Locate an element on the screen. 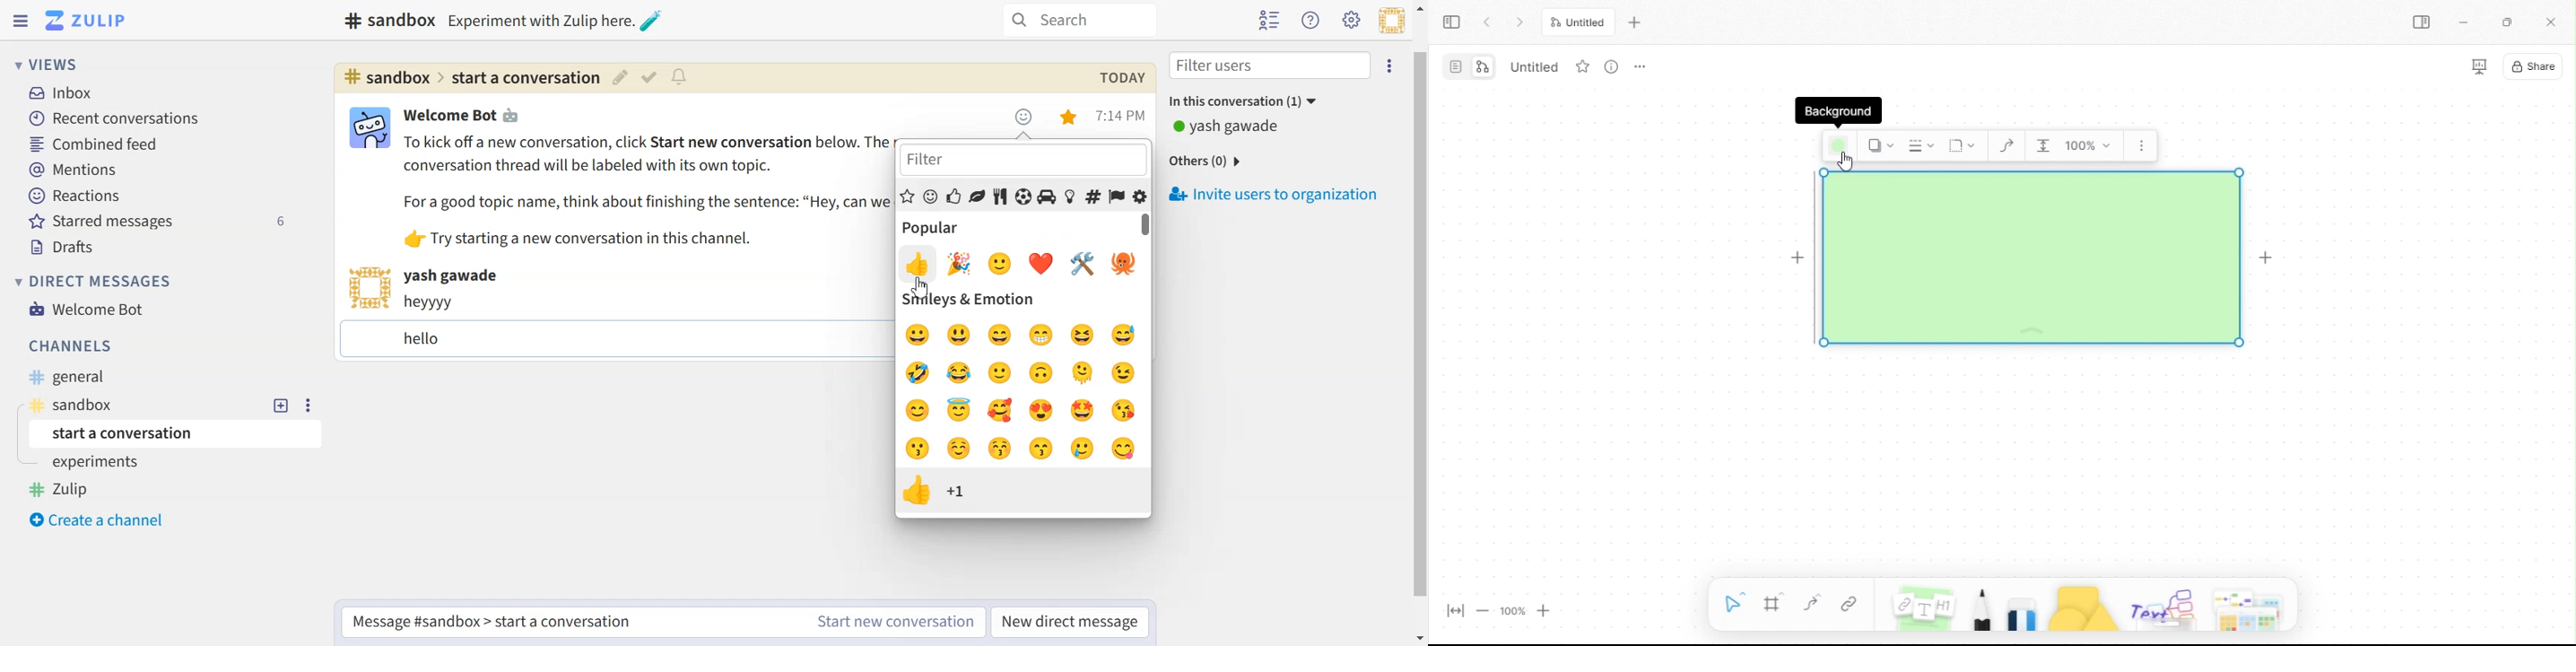 Image resolution: width=2576 pixels, height=672 pixels. next tab is located at coordinates (1521, 23).